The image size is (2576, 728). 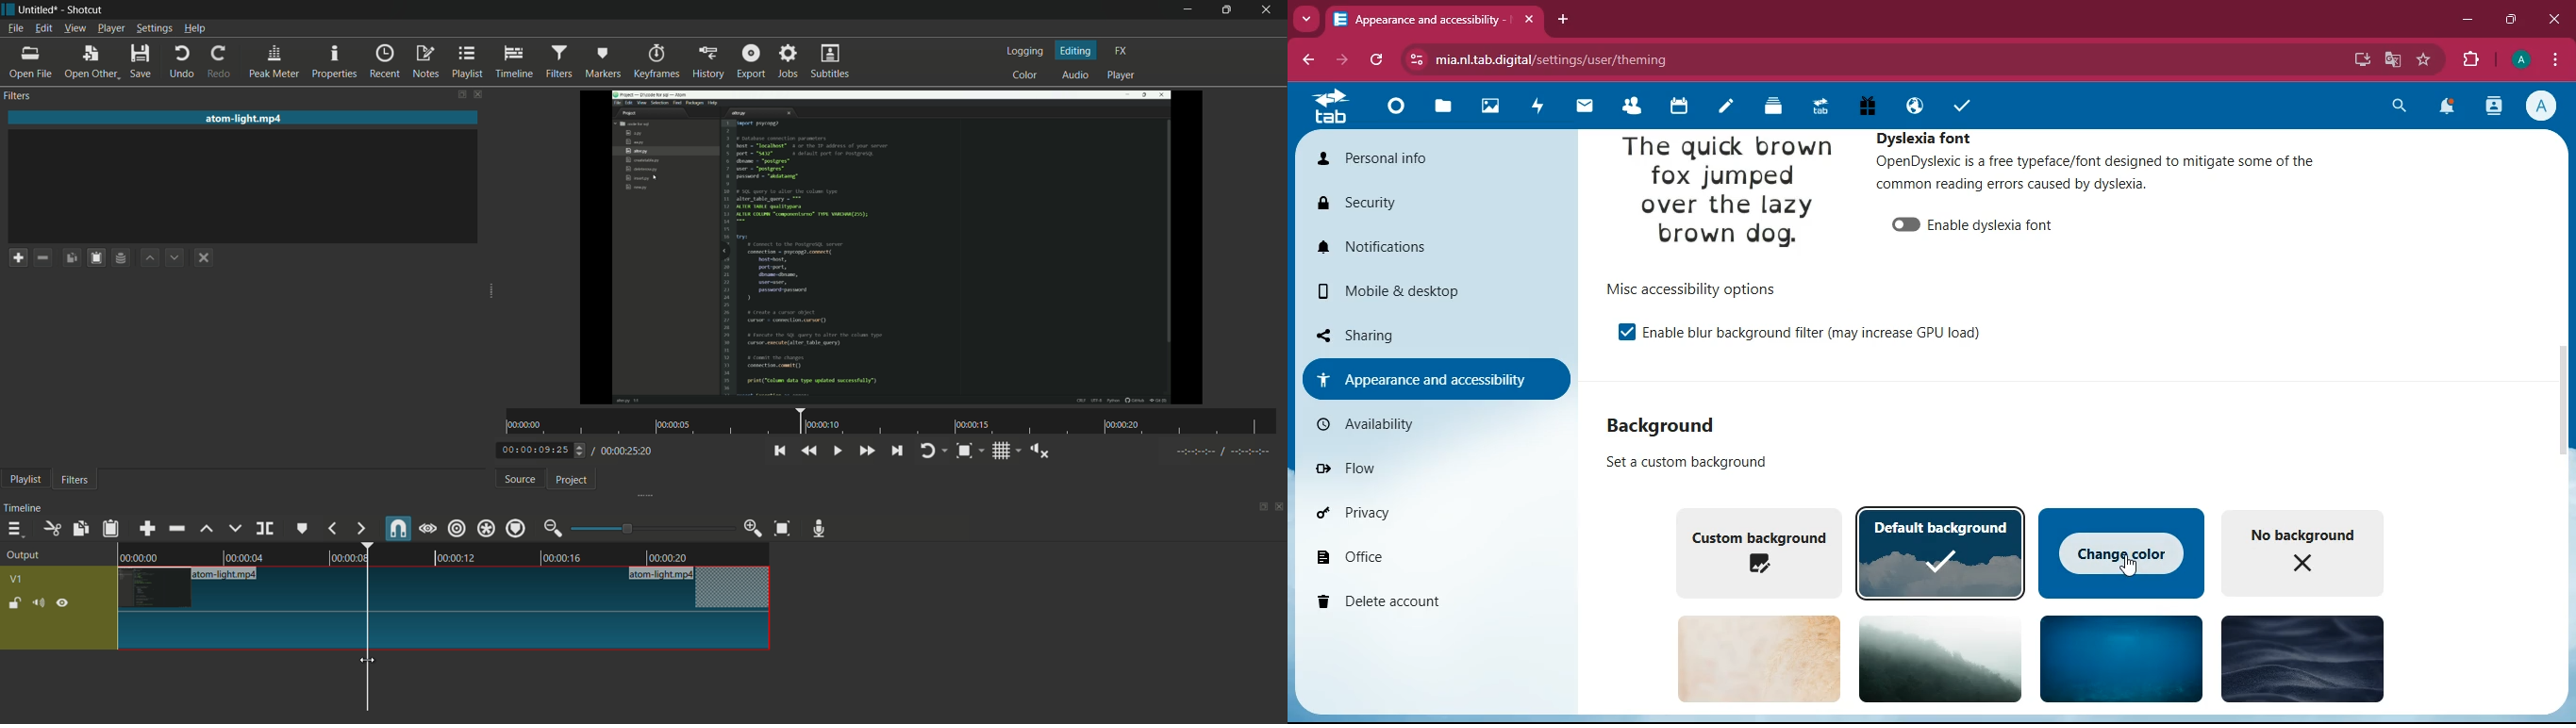 What do you see at coordinates (152, 259) in the screenshot?
I see `move filter up` at bounding box center [152, 259].